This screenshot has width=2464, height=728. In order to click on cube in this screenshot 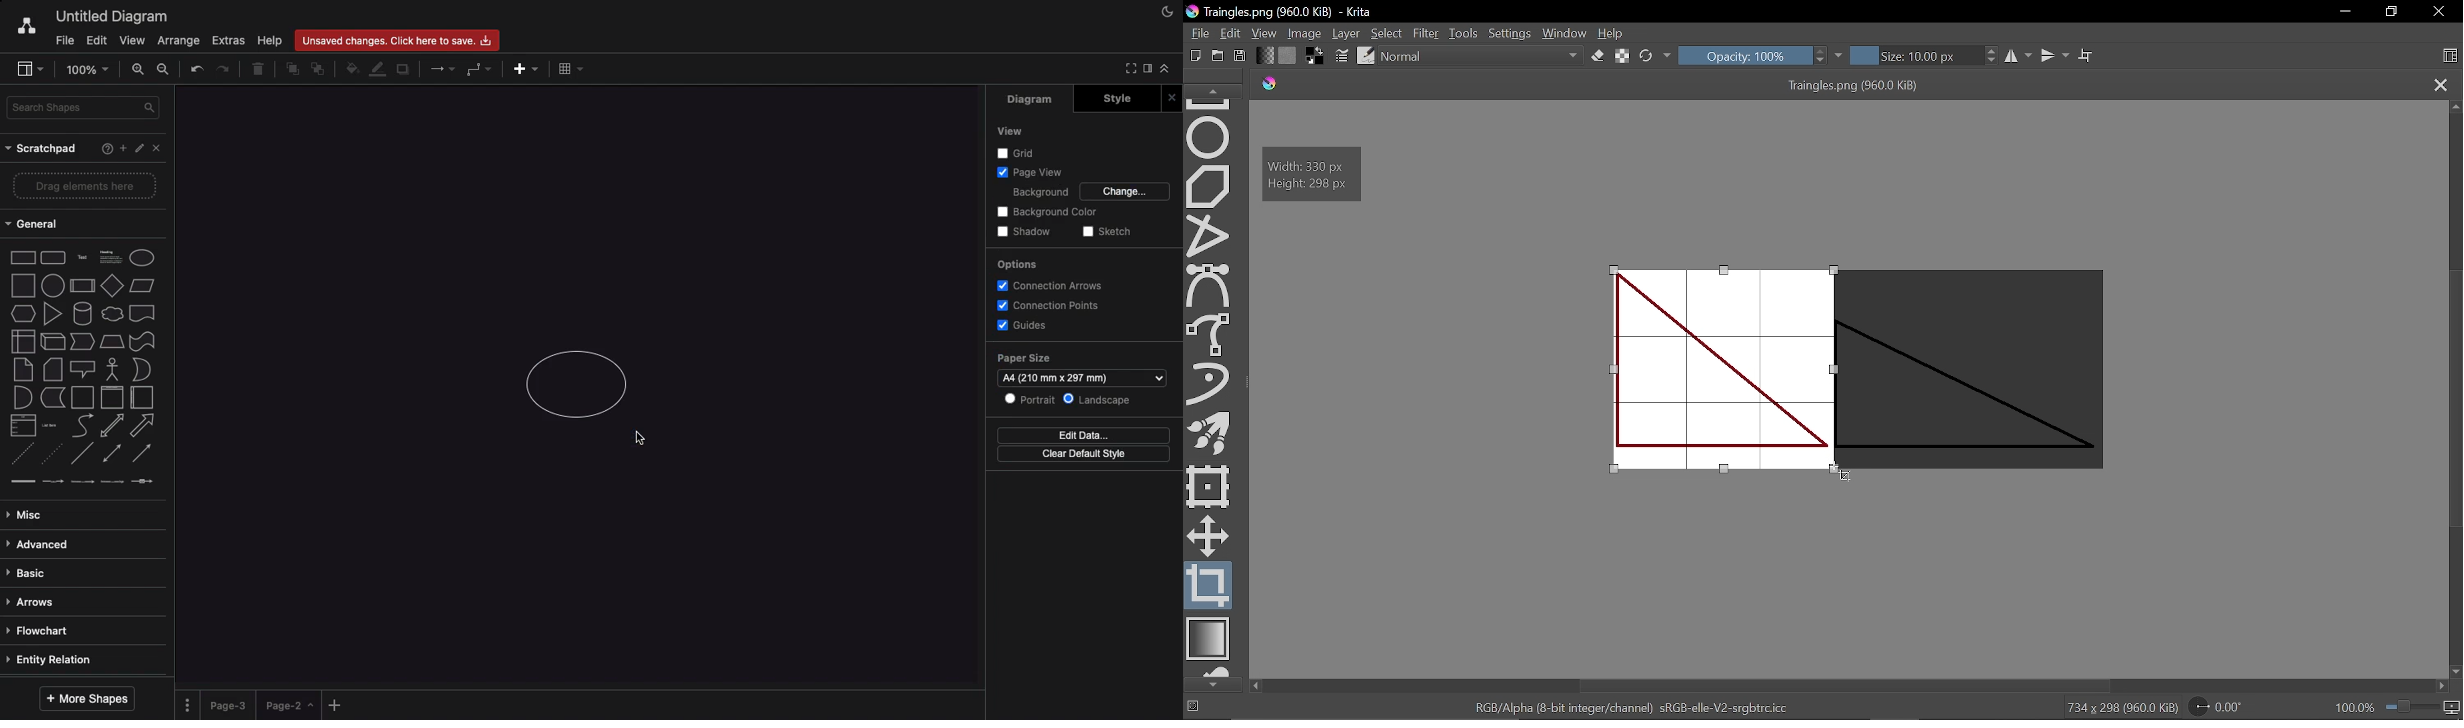, I will do `click(53, 342)`.